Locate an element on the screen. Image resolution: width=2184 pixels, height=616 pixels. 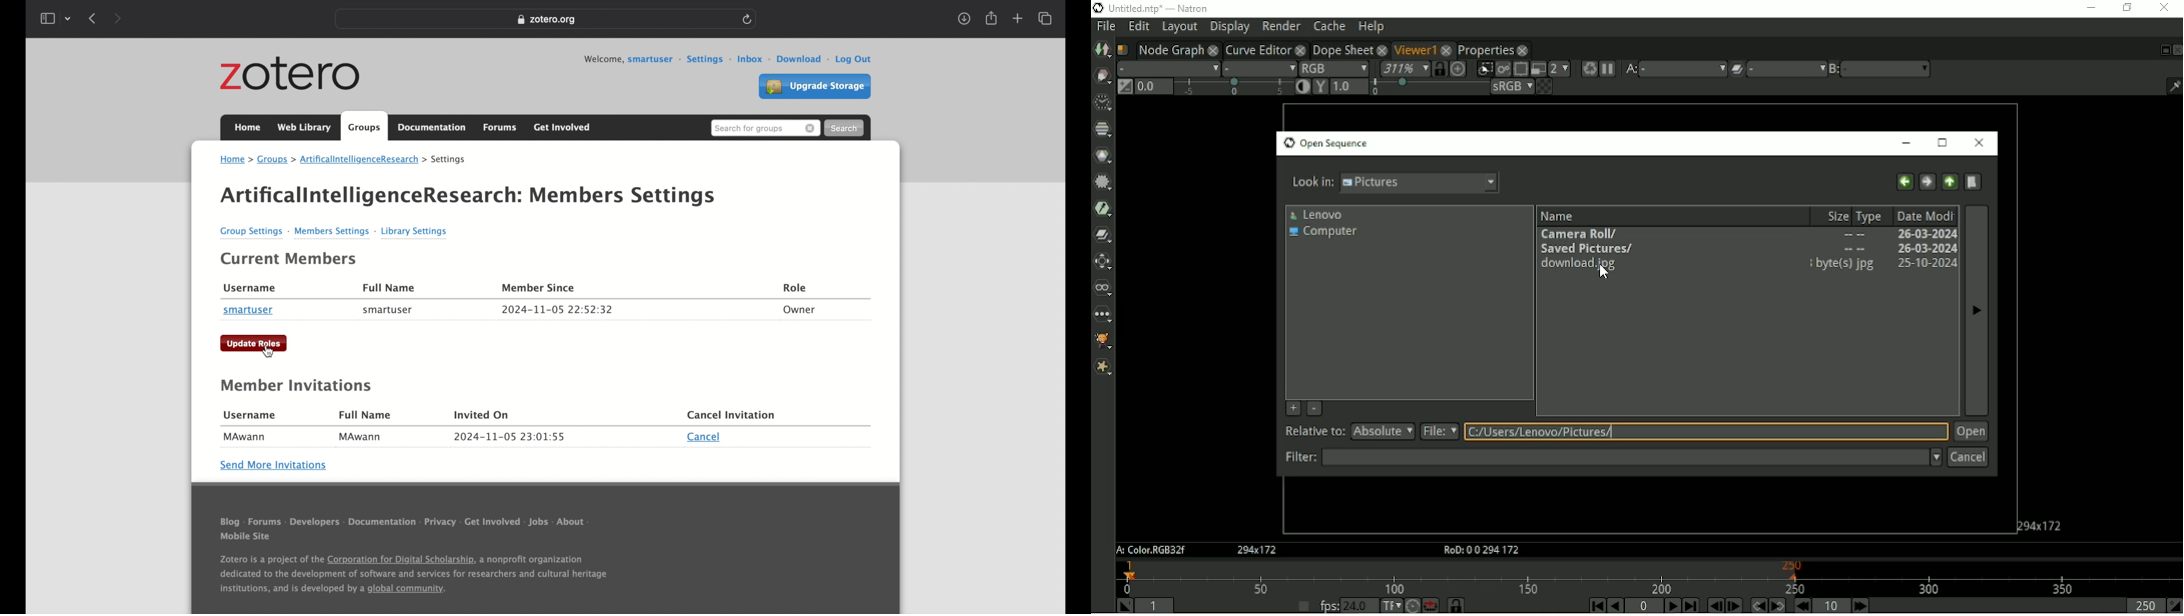
cursor is located at coordinates (267, 352).